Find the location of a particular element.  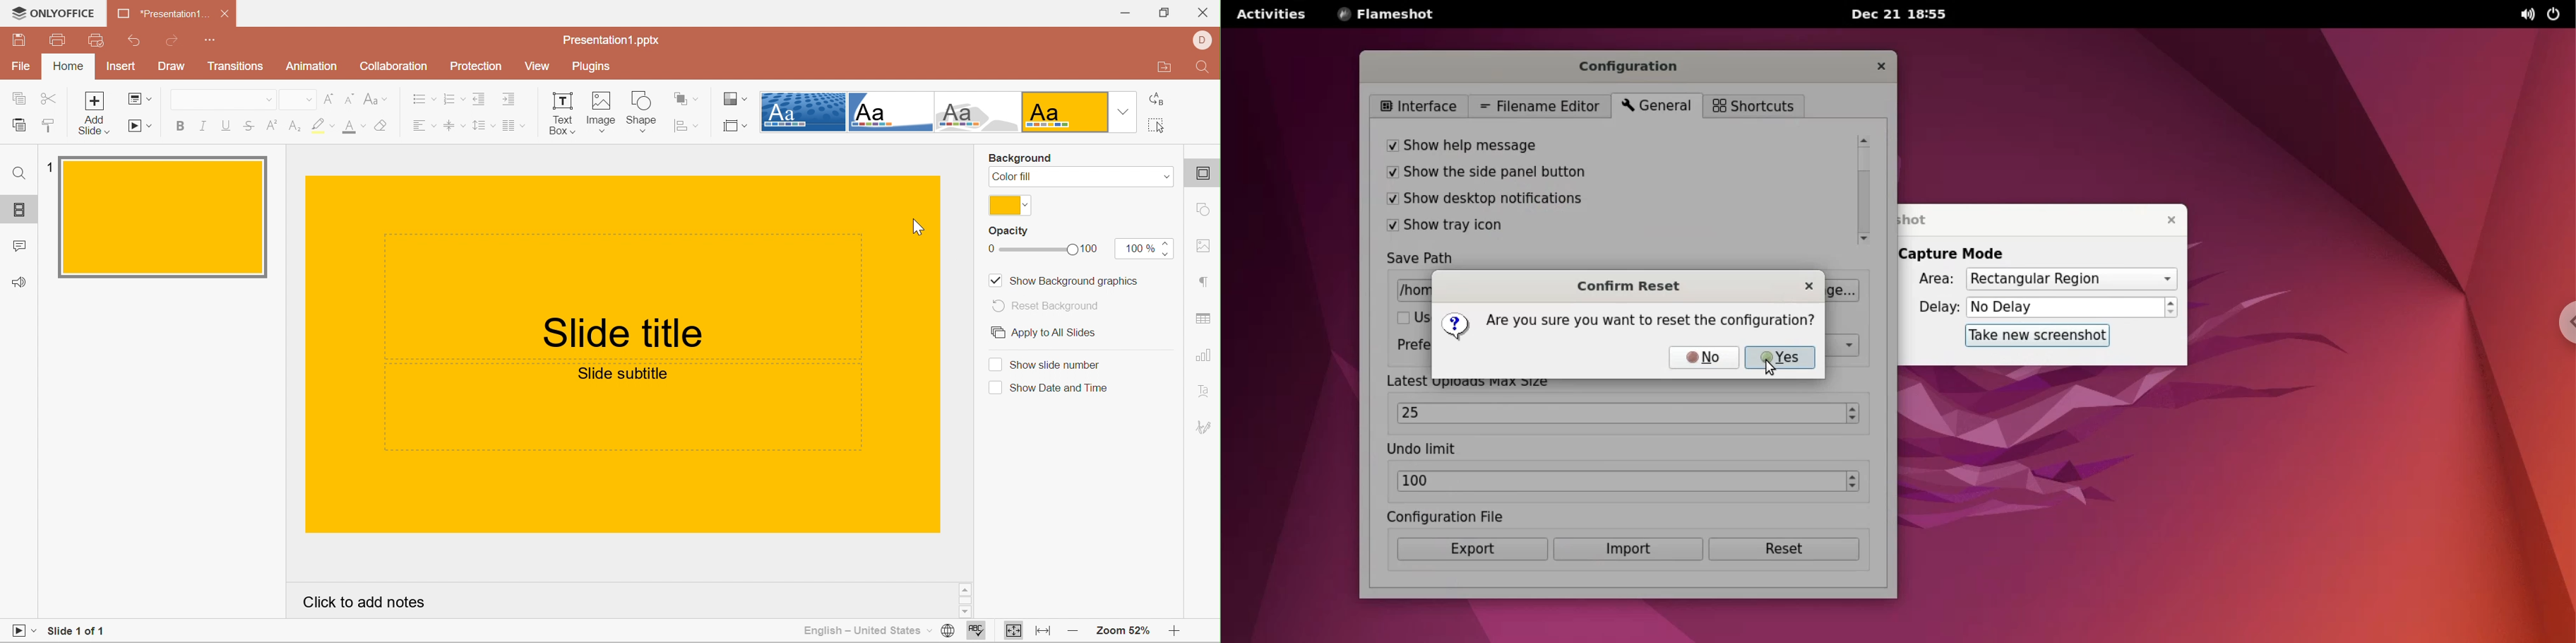

Spell checking is located at coordinates (977, 632).